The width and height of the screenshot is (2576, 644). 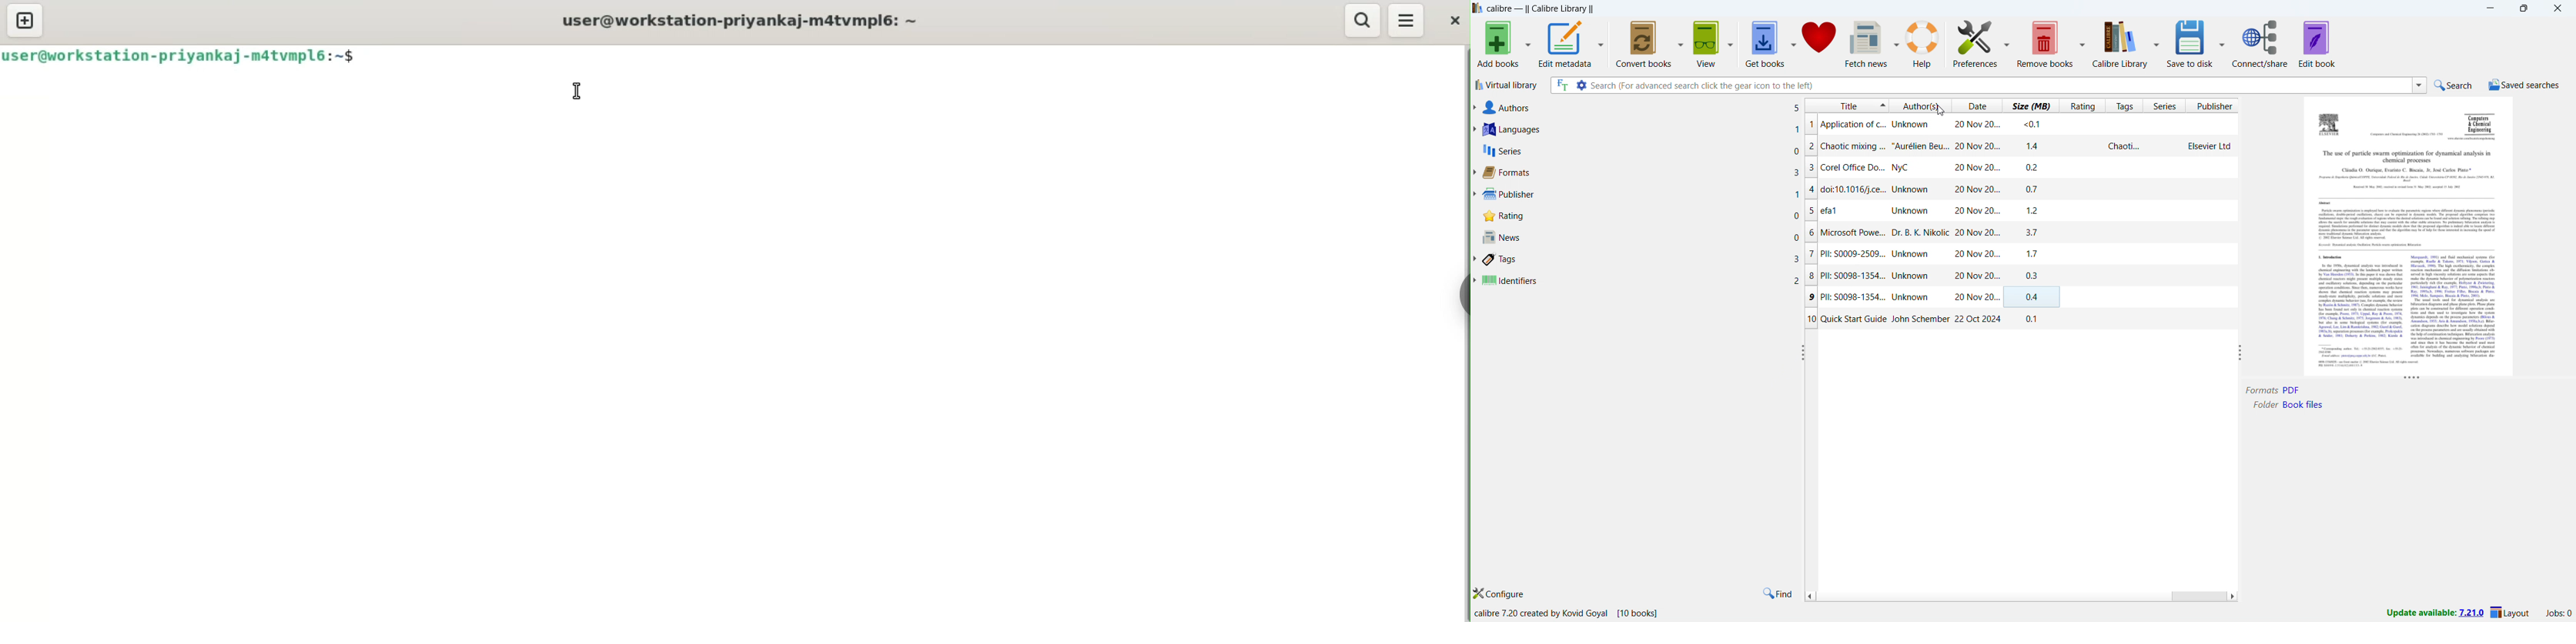 I want to click on sort by tags, so click(x=2123, y=105).